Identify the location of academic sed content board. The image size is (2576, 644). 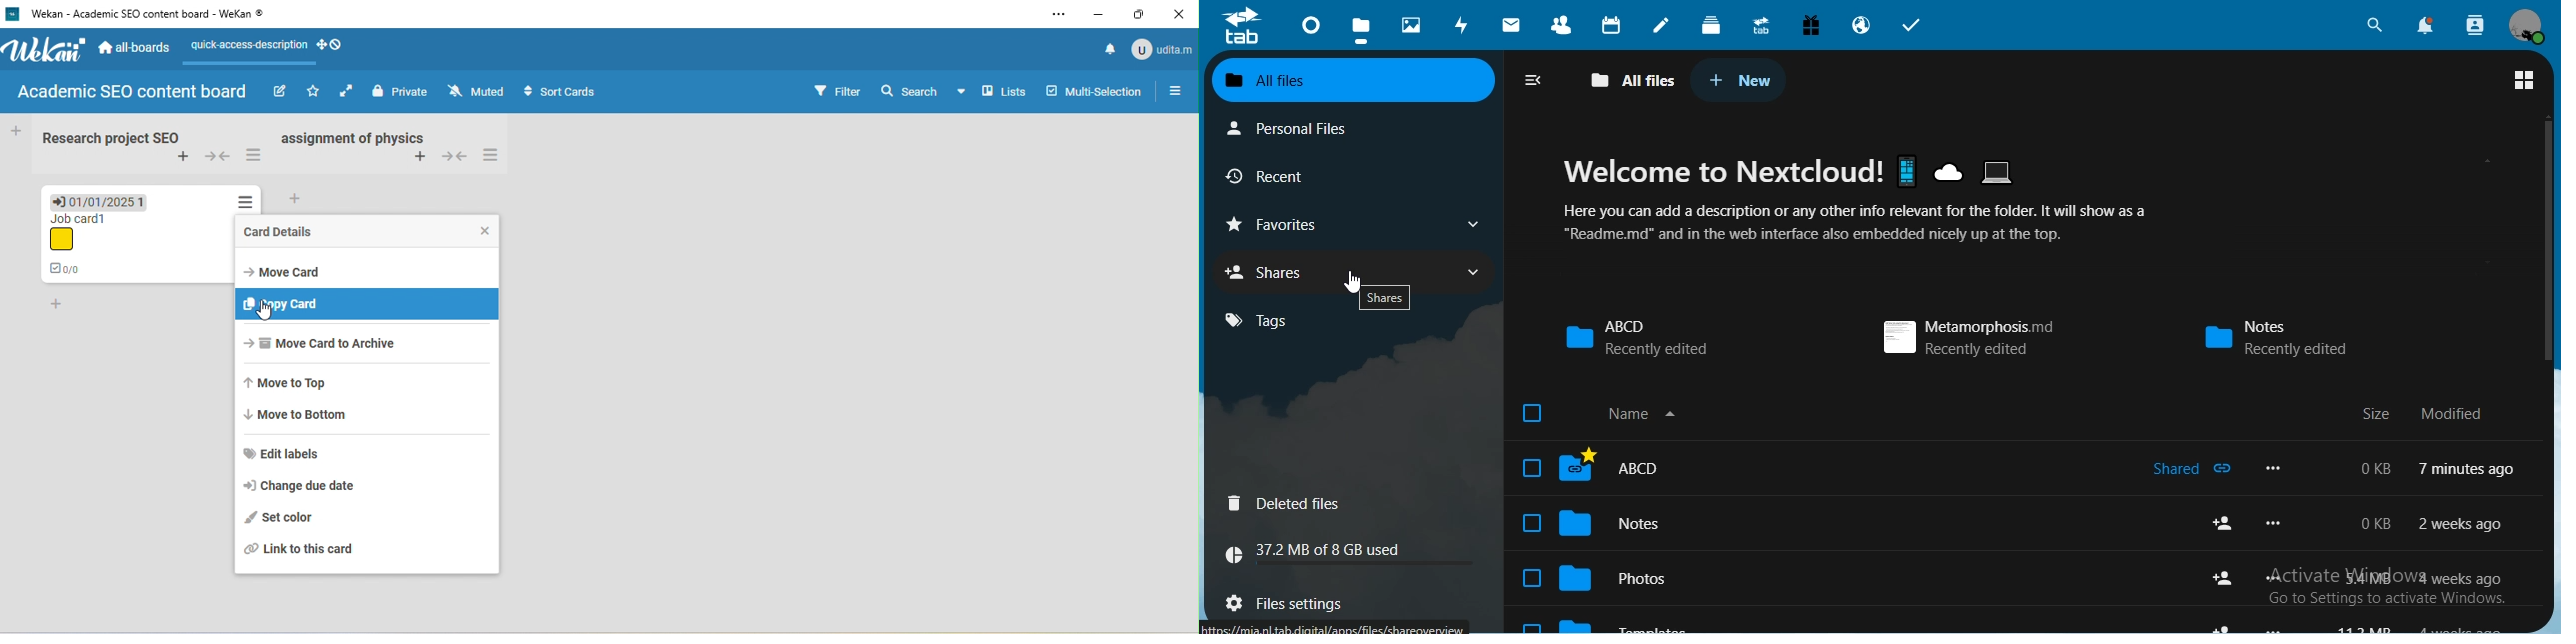
(133, 93).